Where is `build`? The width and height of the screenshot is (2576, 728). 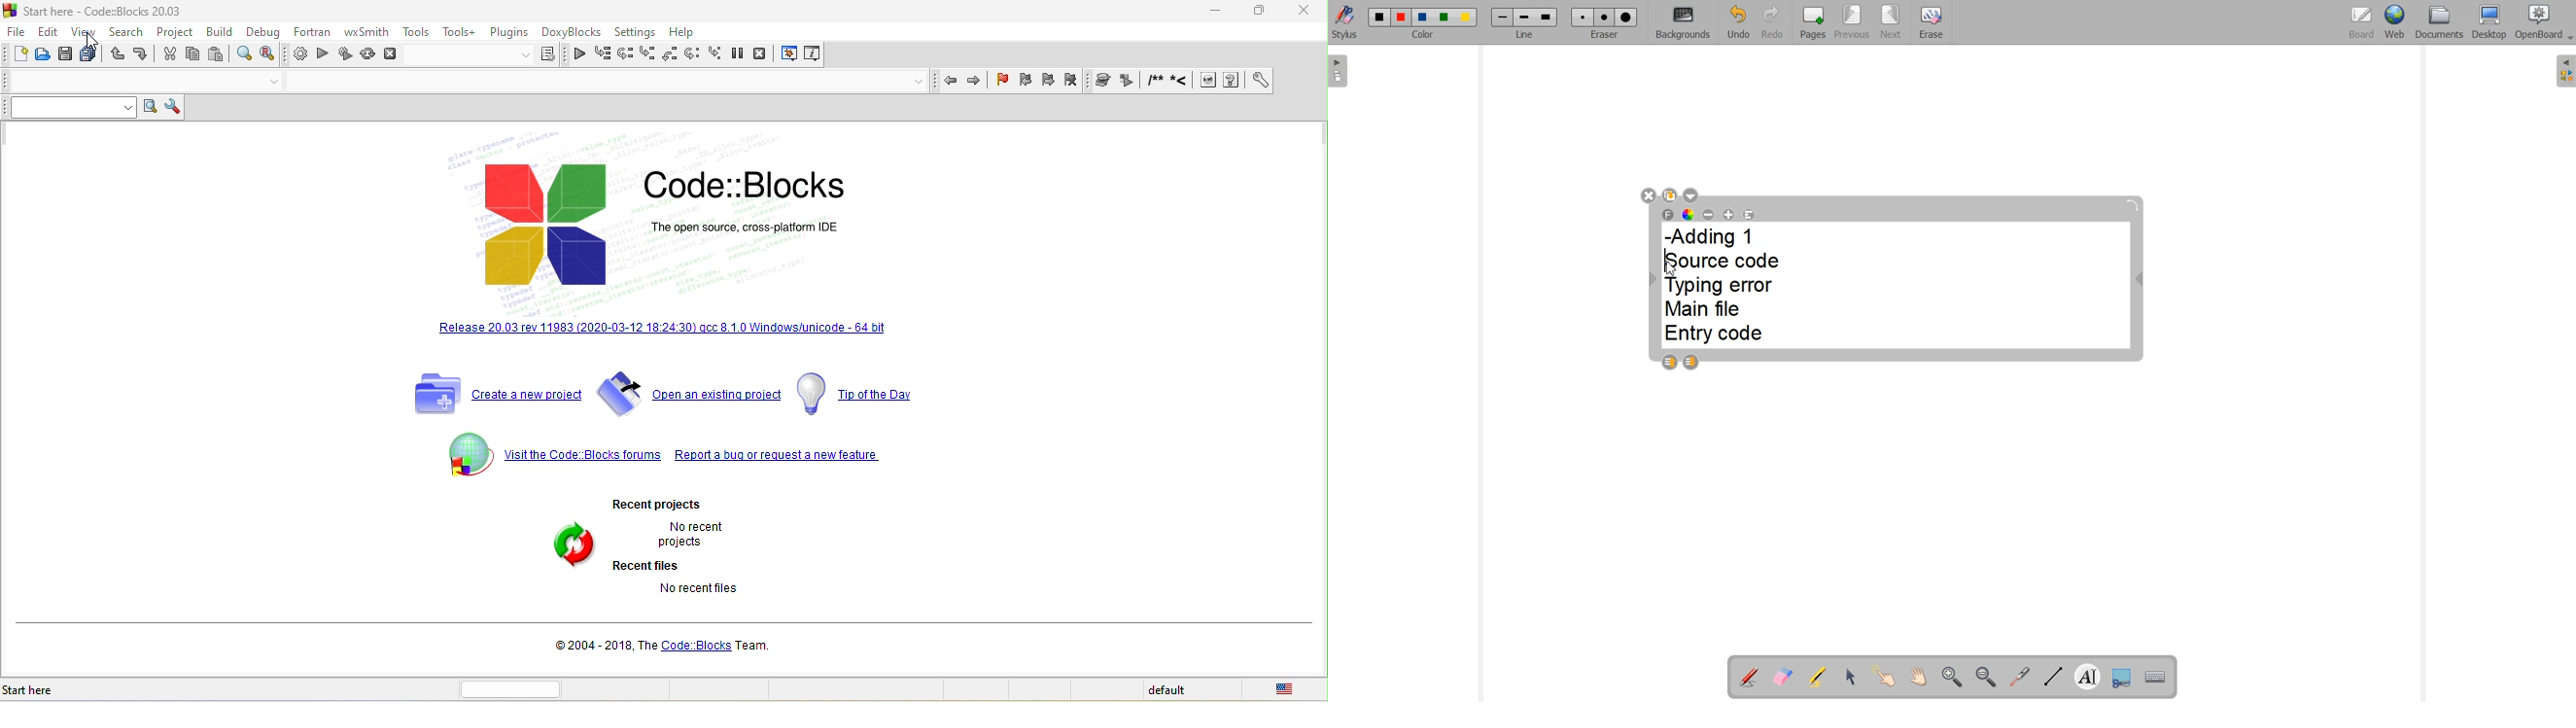
build is located at coordinates (296, 55).